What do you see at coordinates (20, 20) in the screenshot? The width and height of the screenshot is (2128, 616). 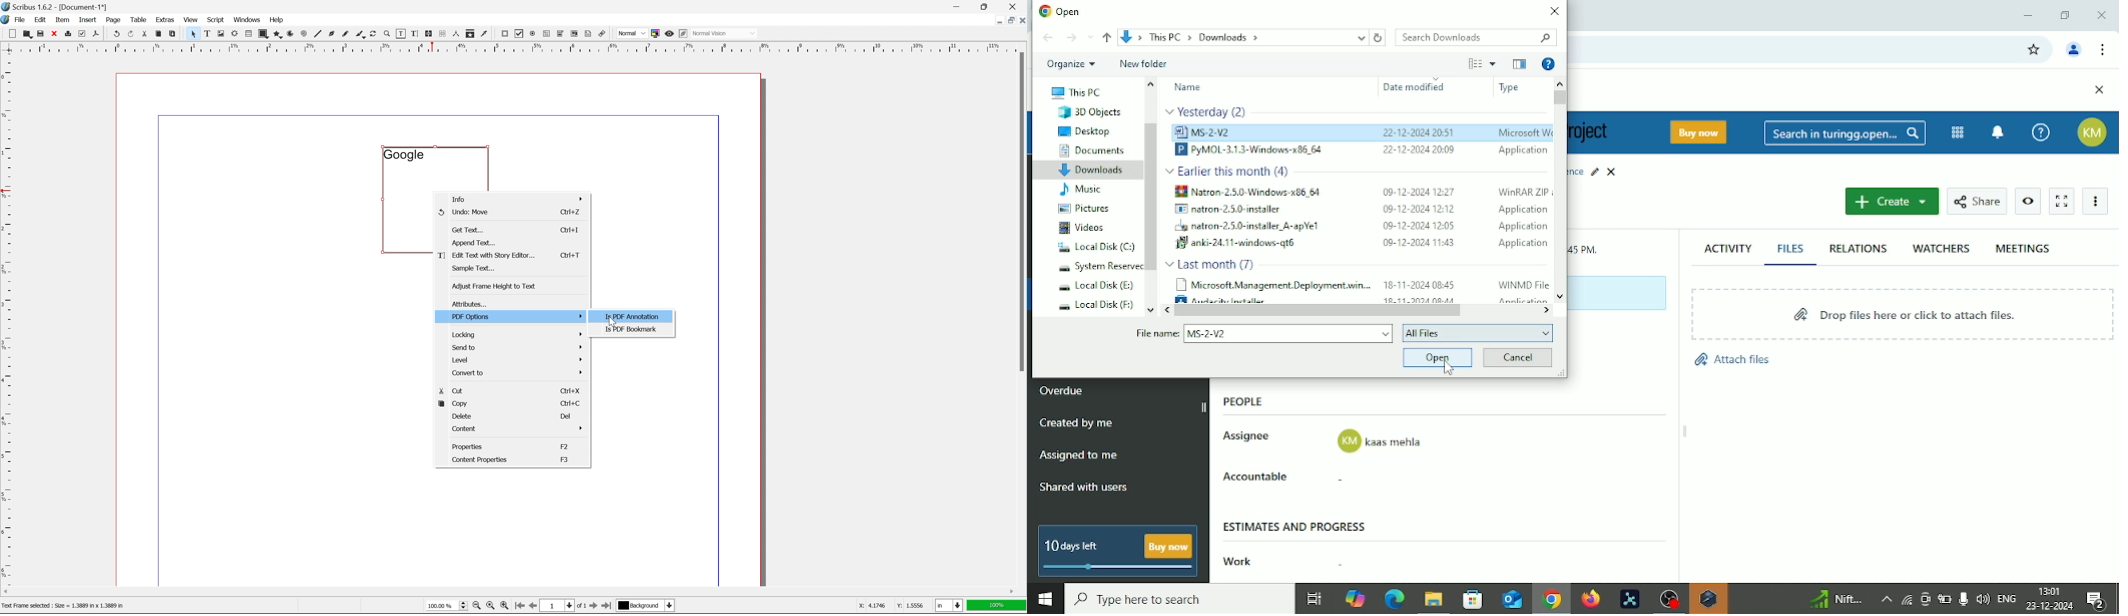 I see `file` at bounding box center [20, 20].